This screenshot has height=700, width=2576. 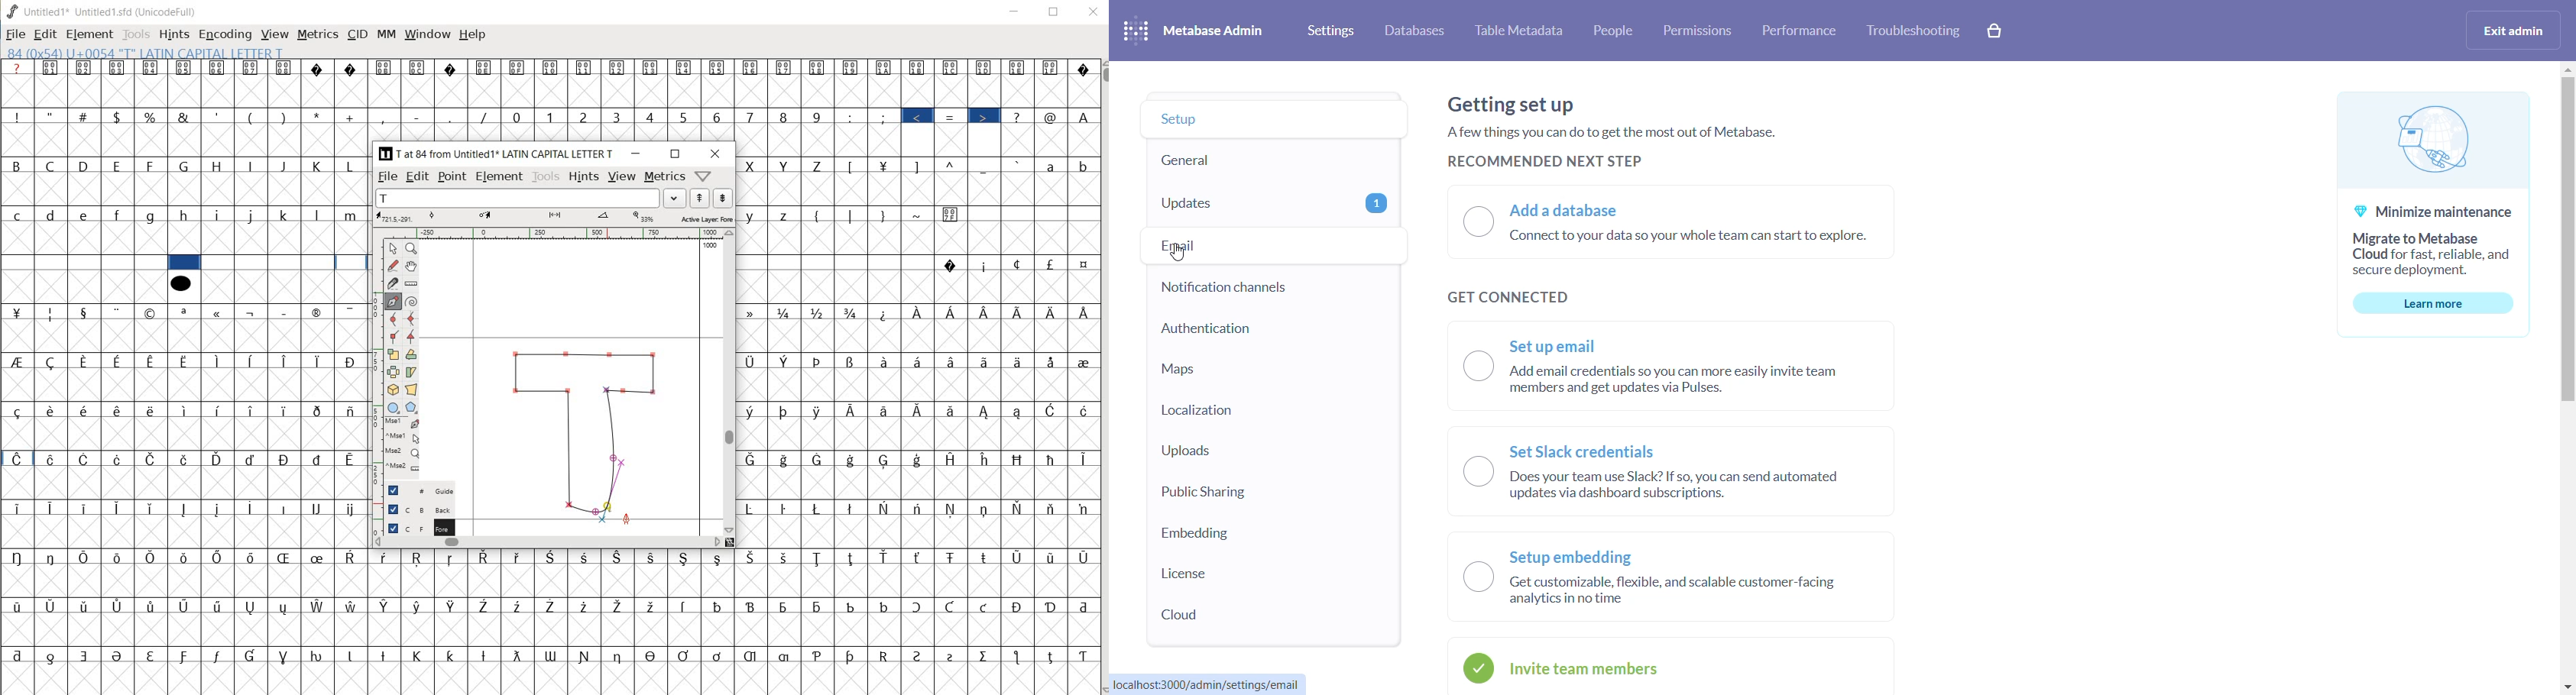 I want to click on 4, so click(x=653, y=116).